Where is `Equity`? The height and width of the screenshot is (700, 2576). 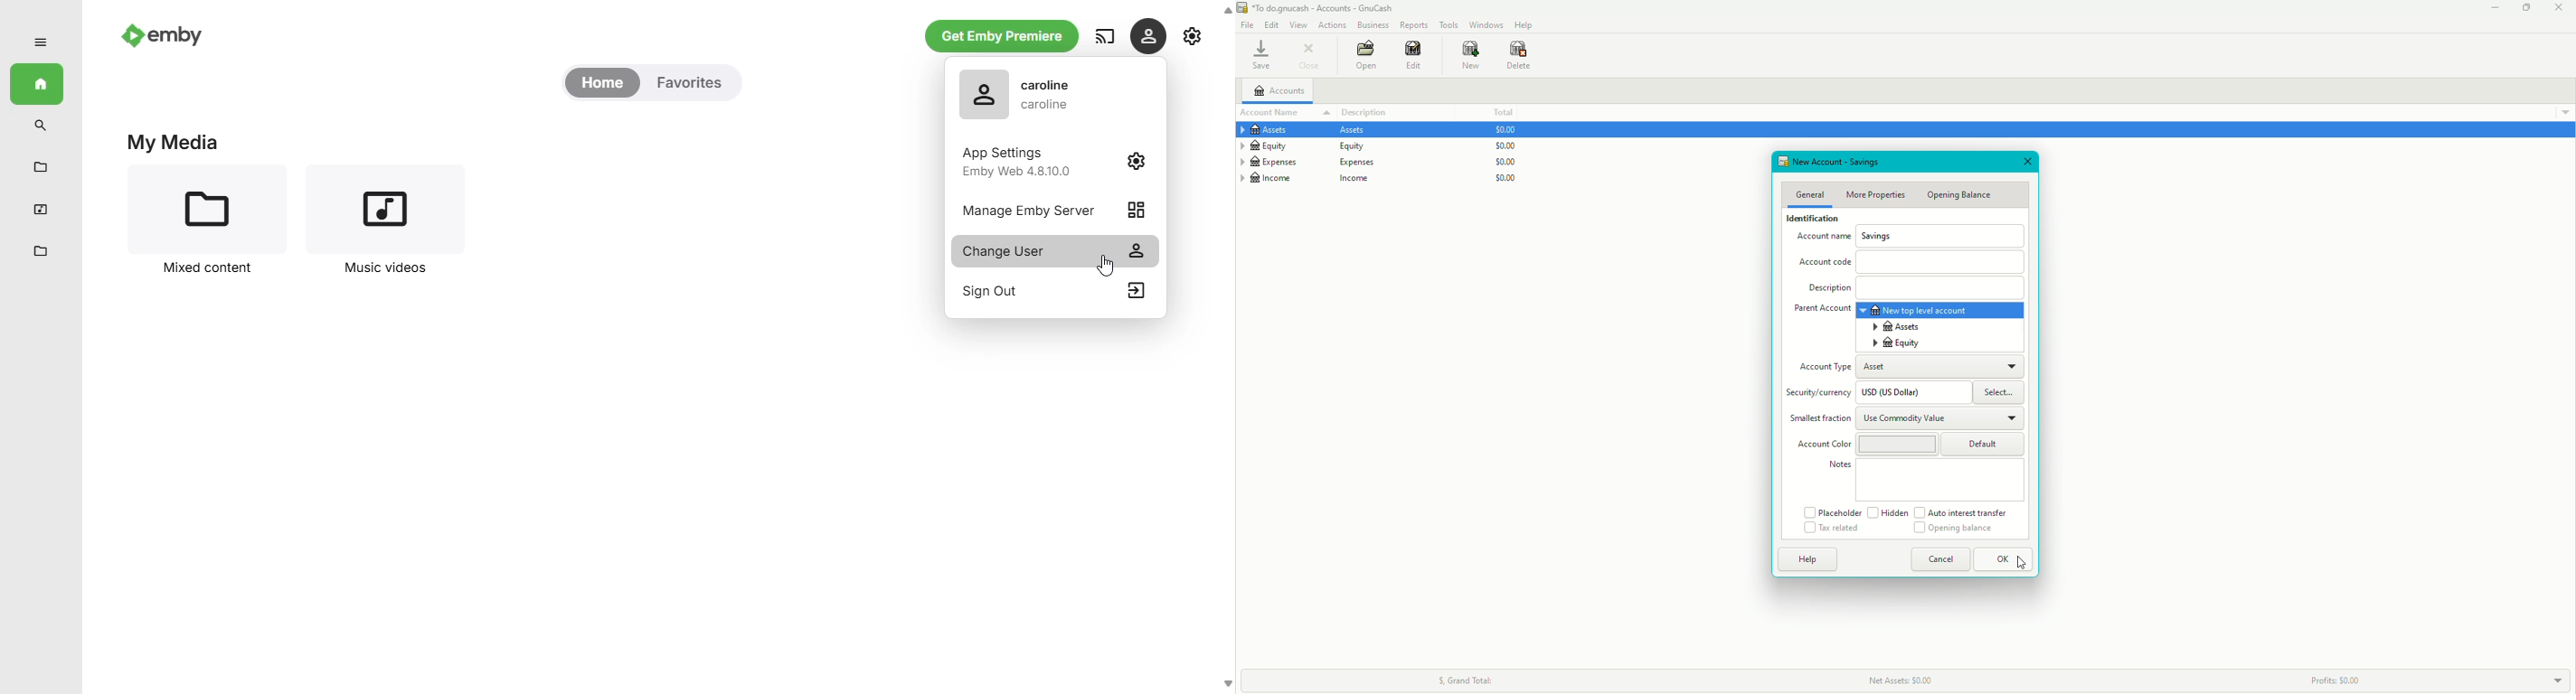 Equity is located at coordinates (1898, 344).